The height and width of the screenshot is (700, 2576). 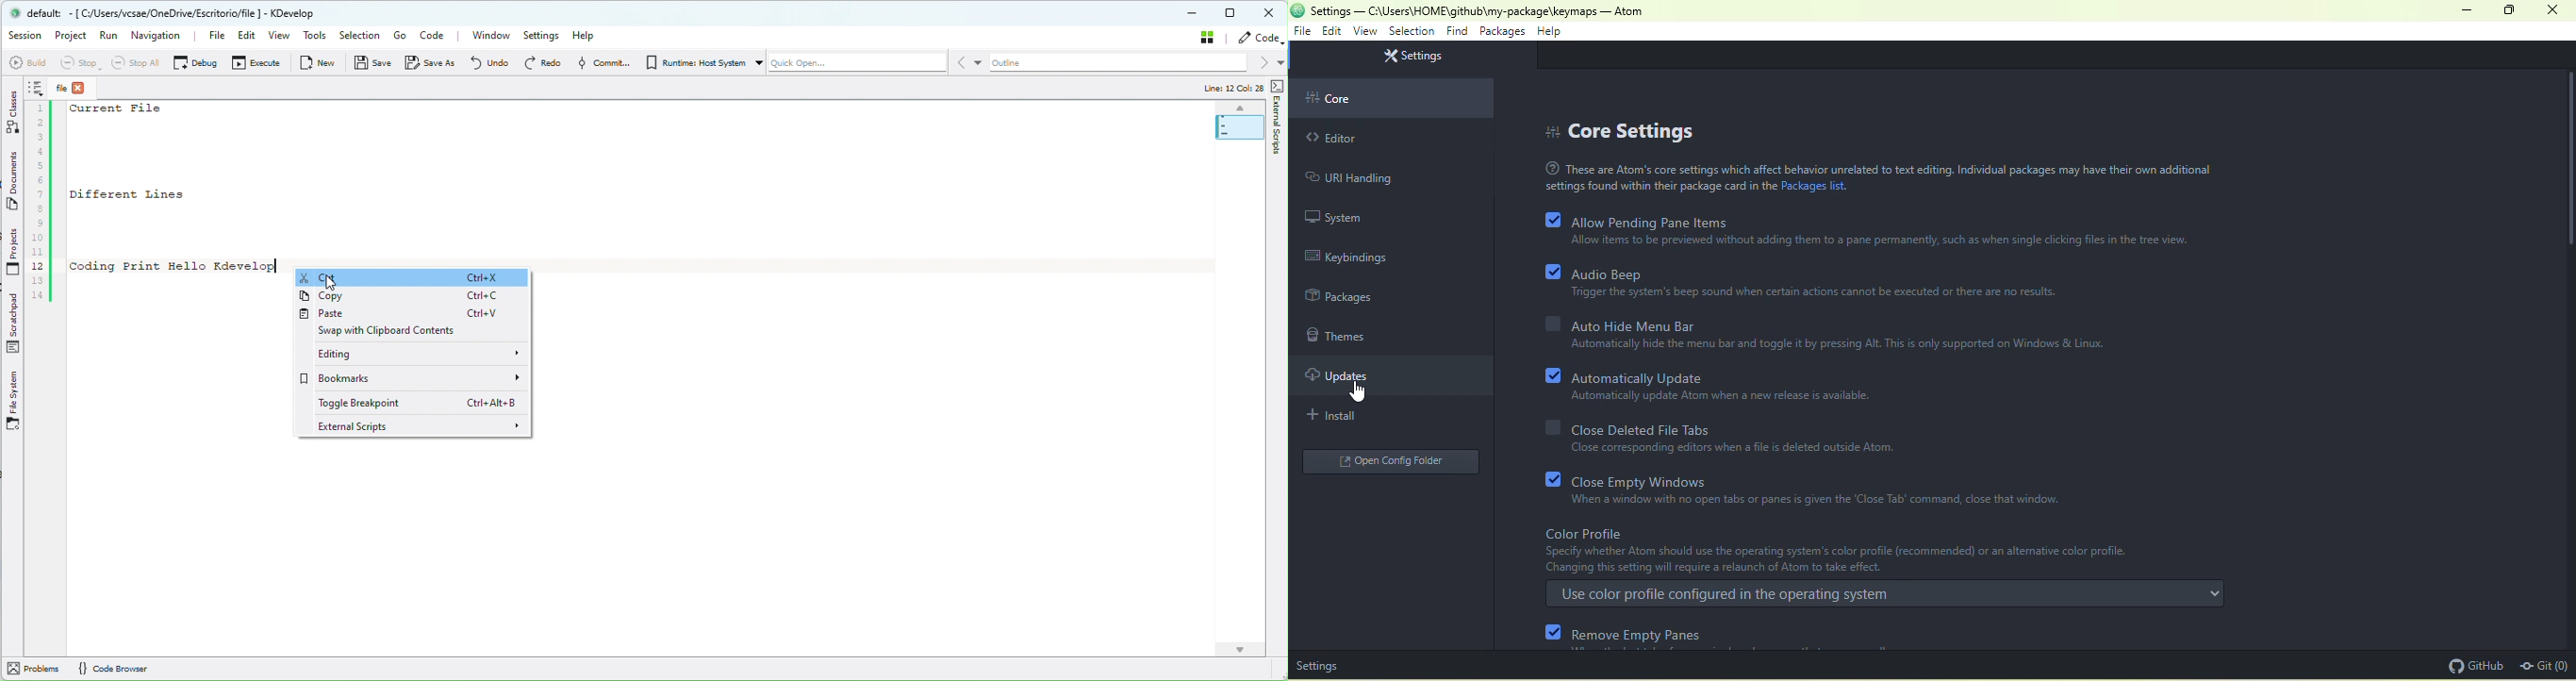 I want to click on , so click(x=1351, y=299).